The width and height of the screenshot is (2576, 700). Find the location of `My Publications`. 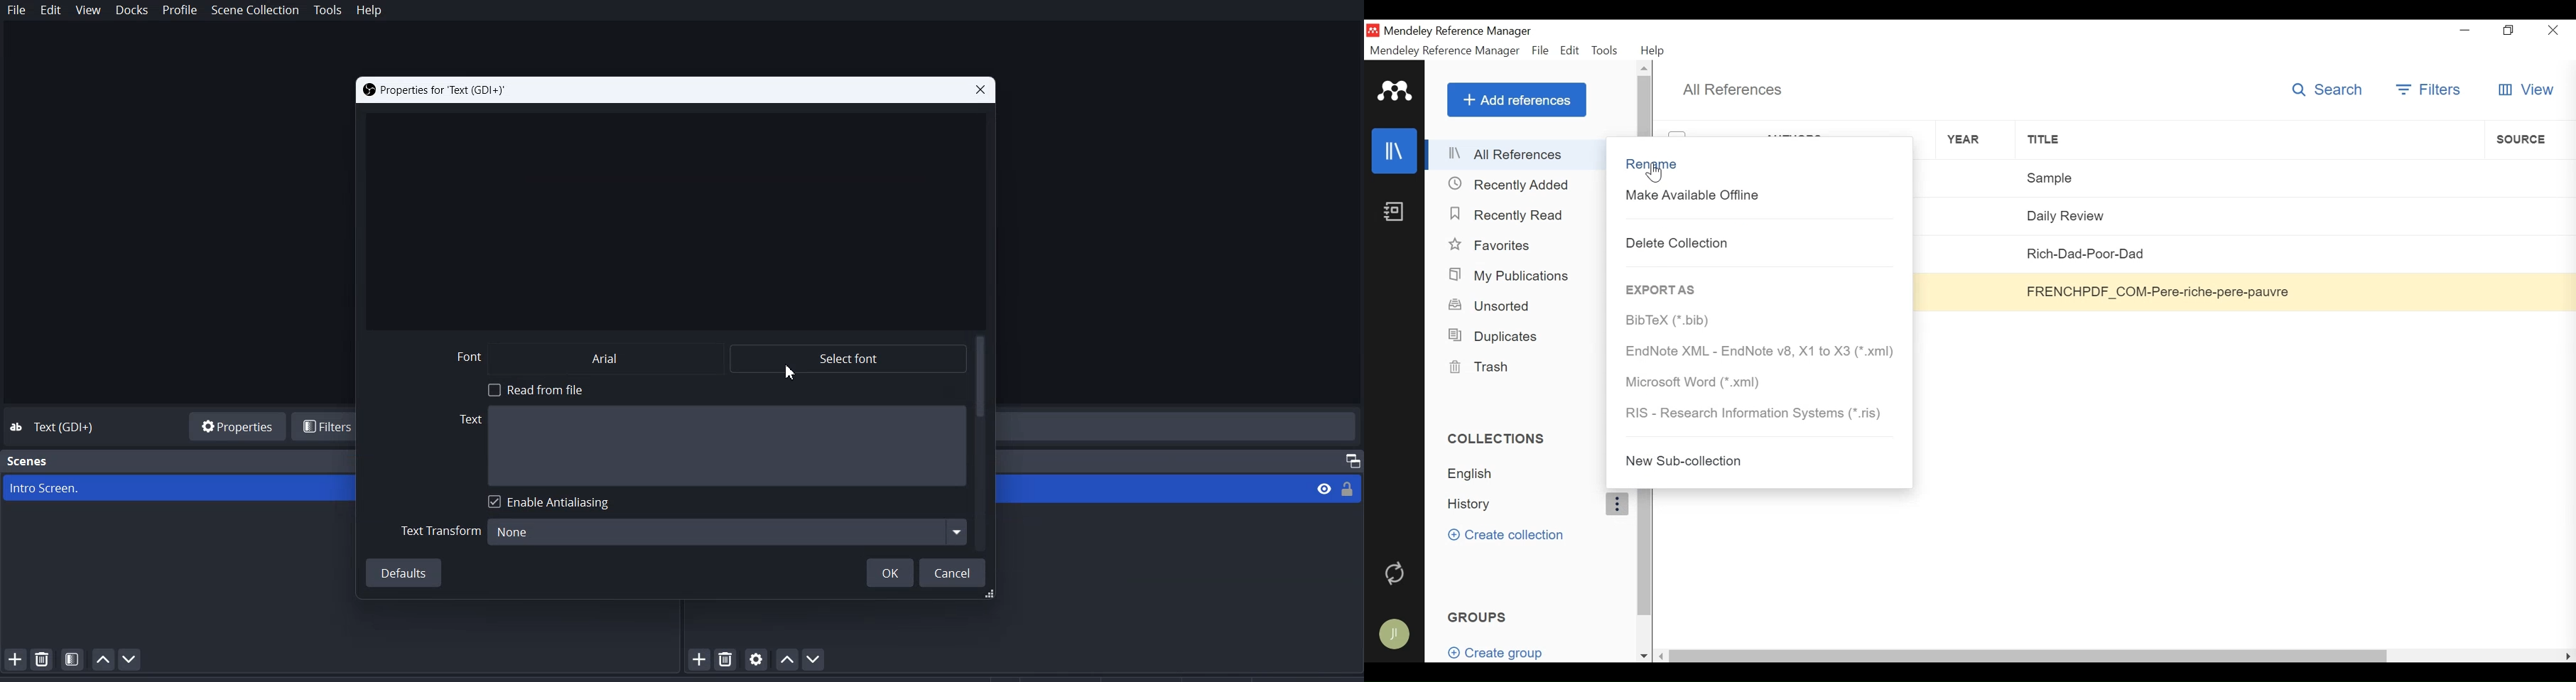

My Publications is located at coordinates (1512, 276).